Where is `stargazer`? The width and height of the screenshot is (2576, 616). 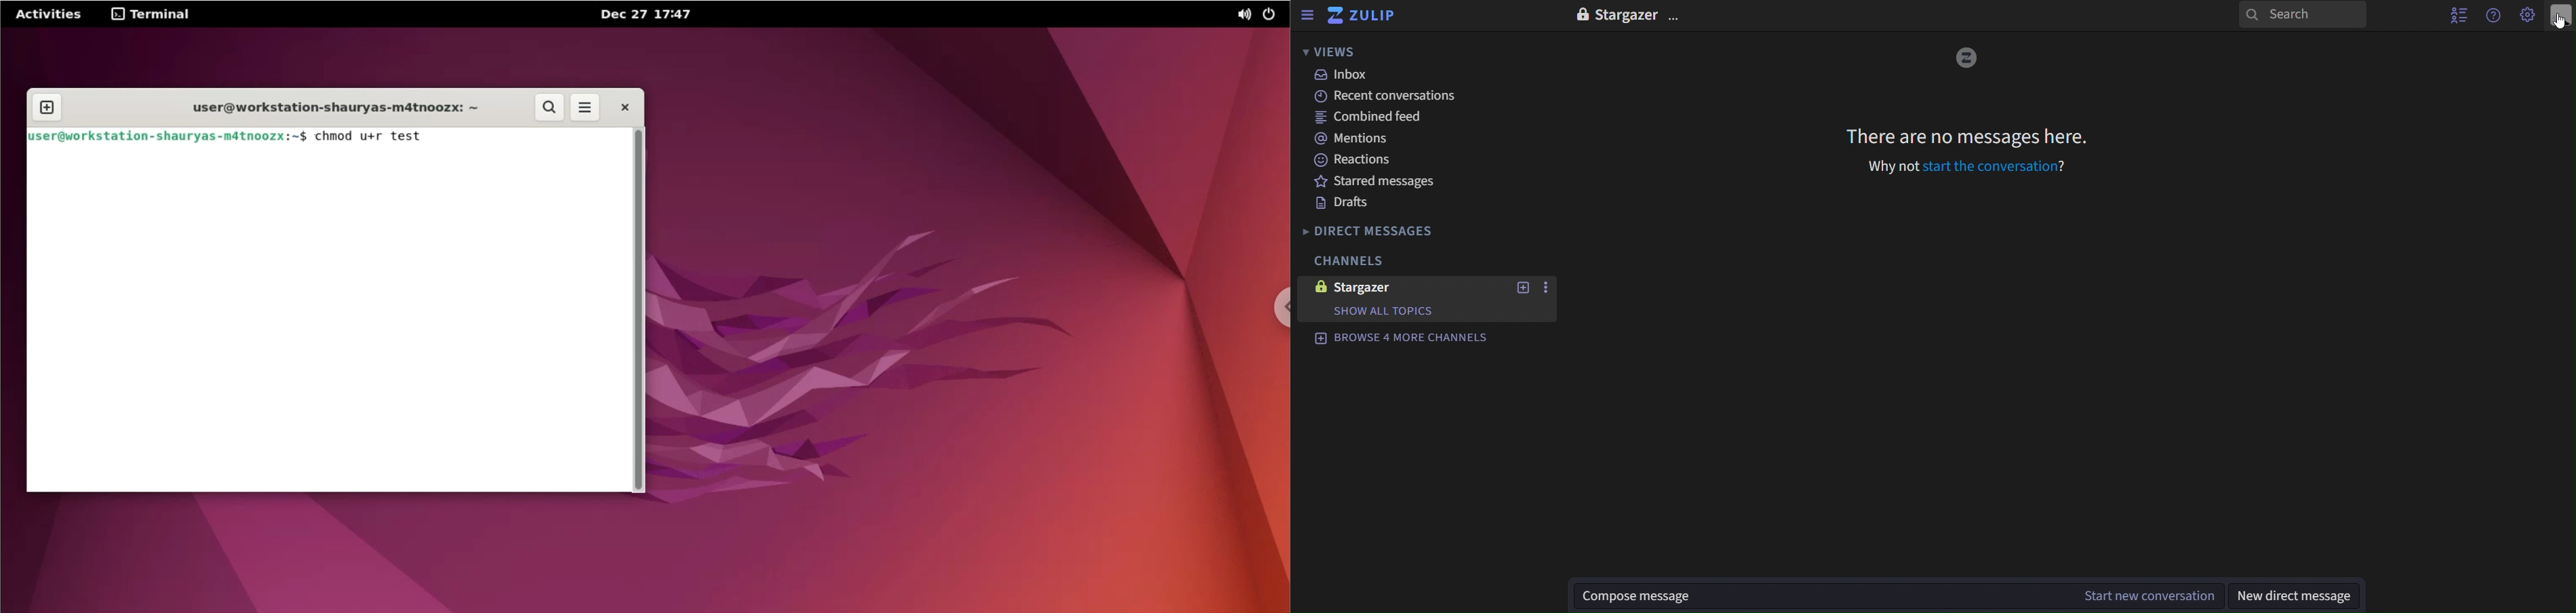 stargazer is located at coordinates (1354, 286).